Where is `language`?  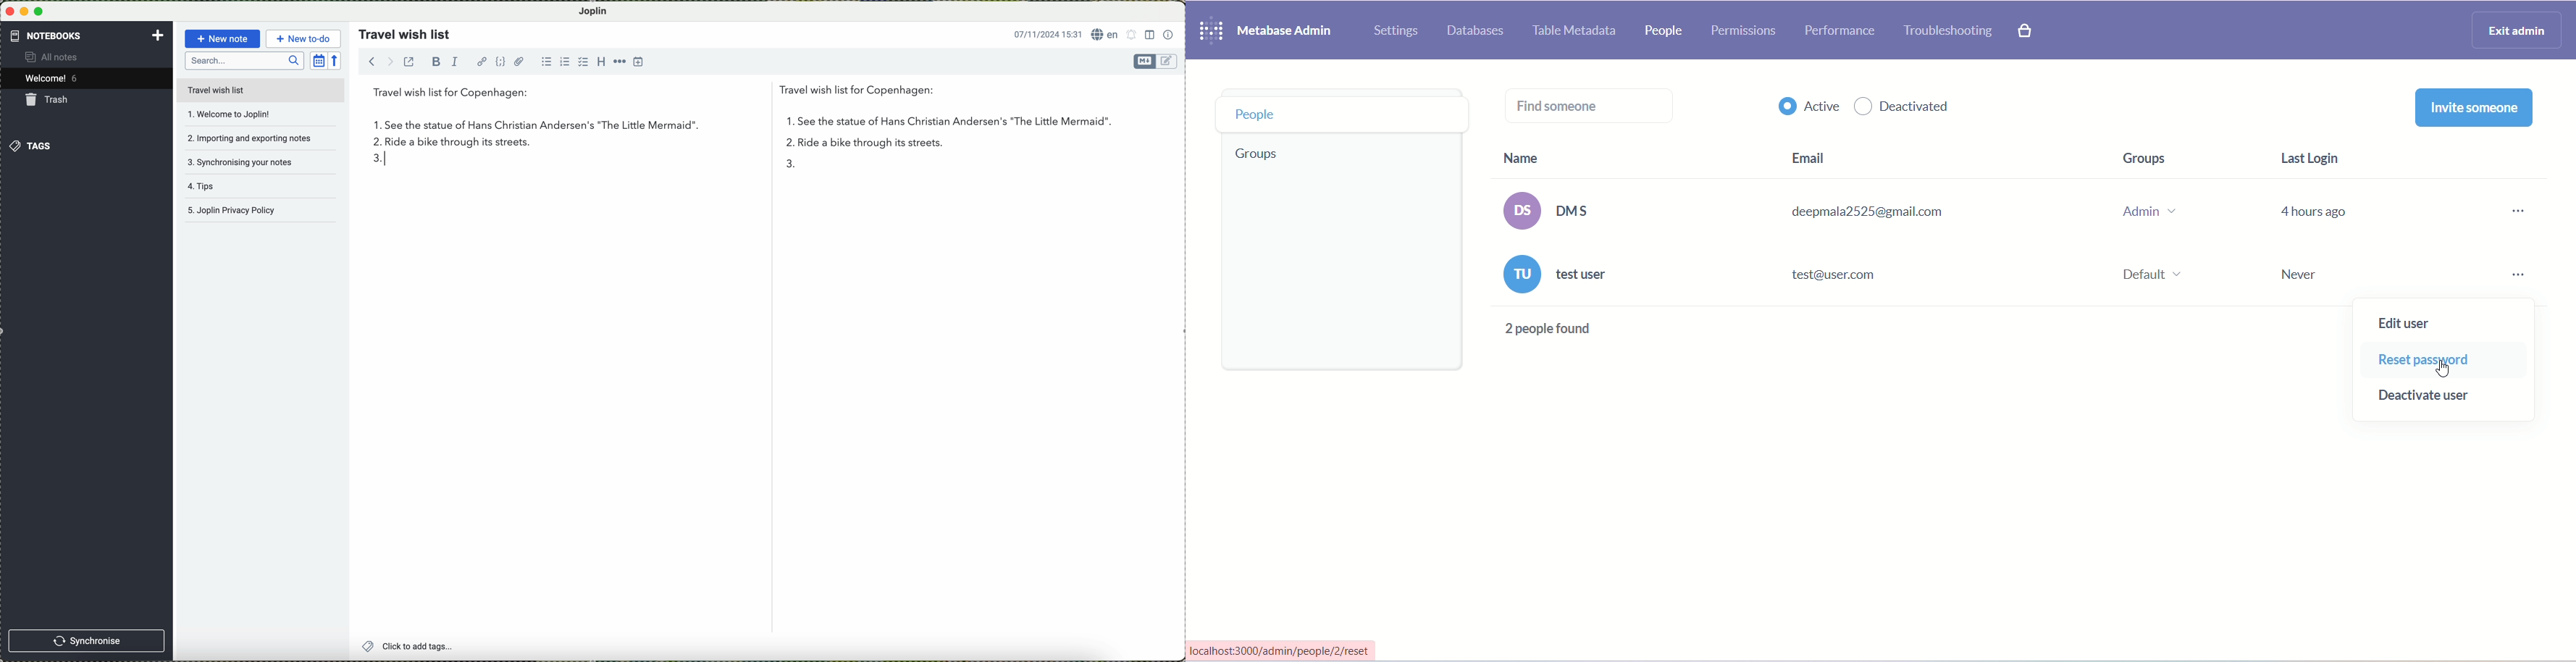
language is located at coordinates (1105, 35).